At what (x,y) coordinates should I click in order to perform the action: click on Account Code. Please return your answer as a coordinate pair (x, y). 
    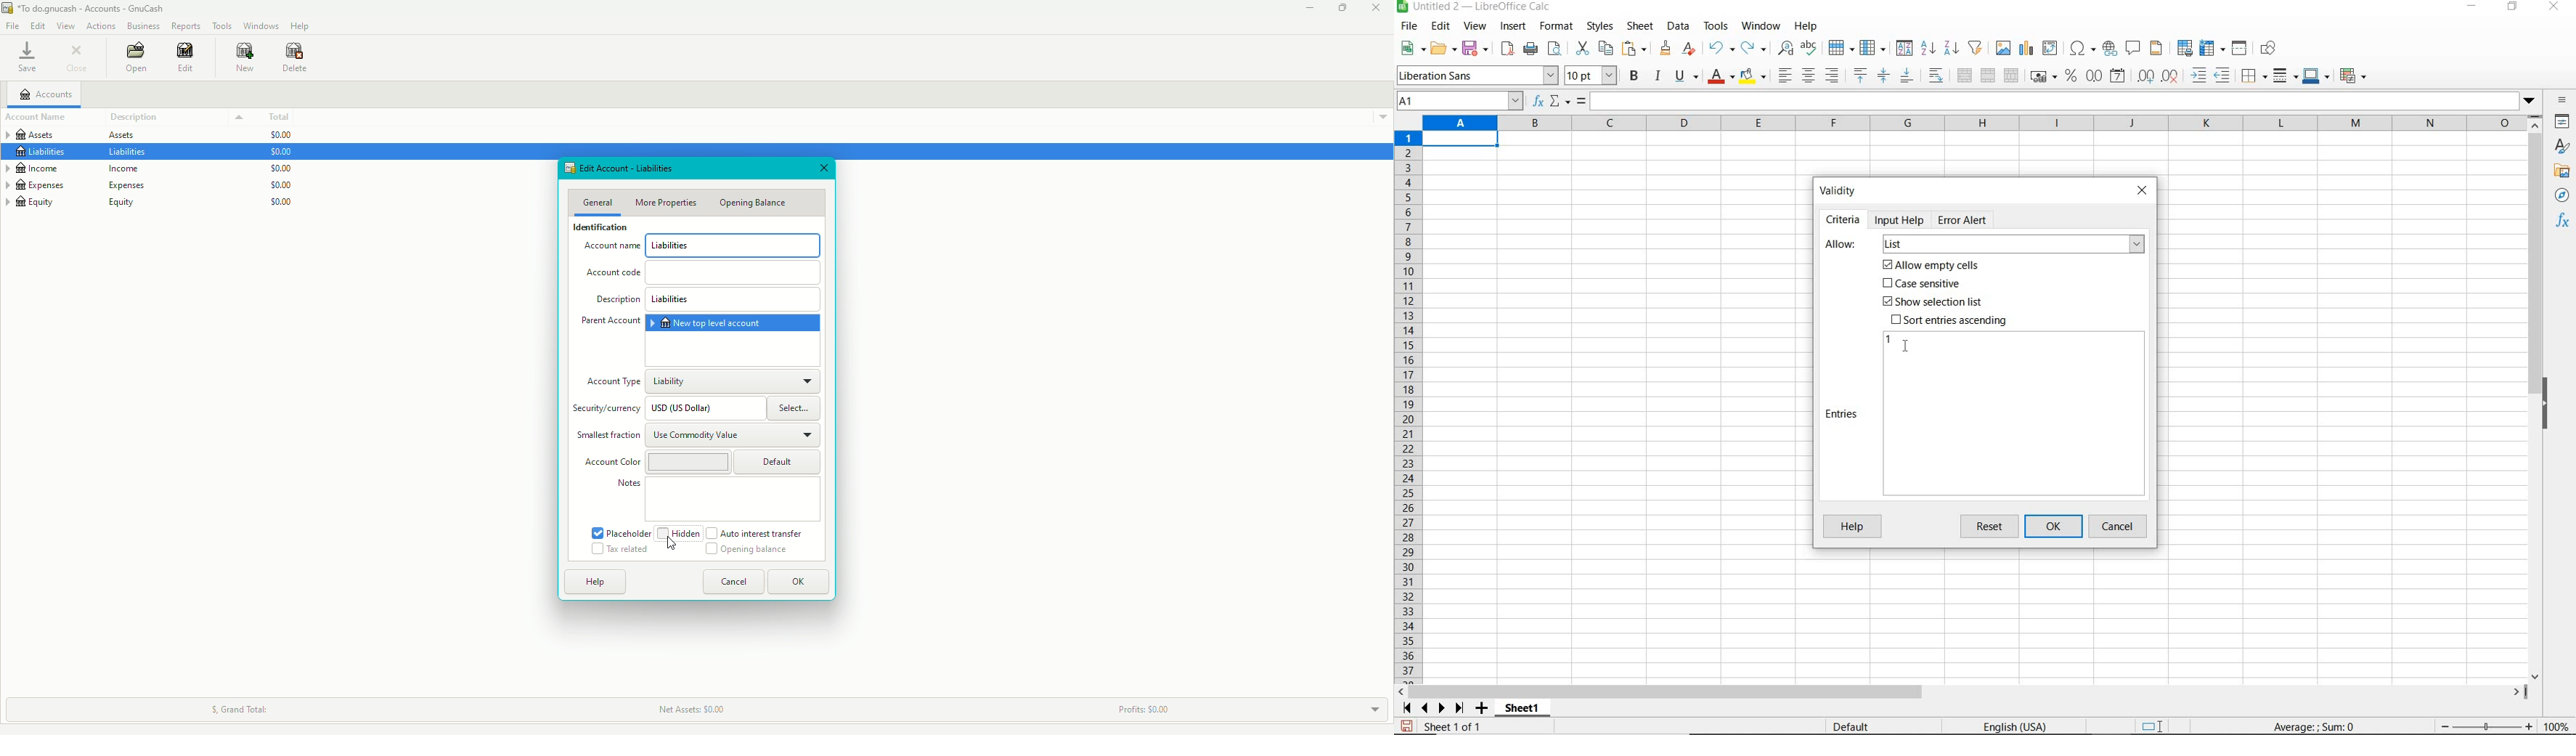
    Looking at the image, I should click on (701, 274).